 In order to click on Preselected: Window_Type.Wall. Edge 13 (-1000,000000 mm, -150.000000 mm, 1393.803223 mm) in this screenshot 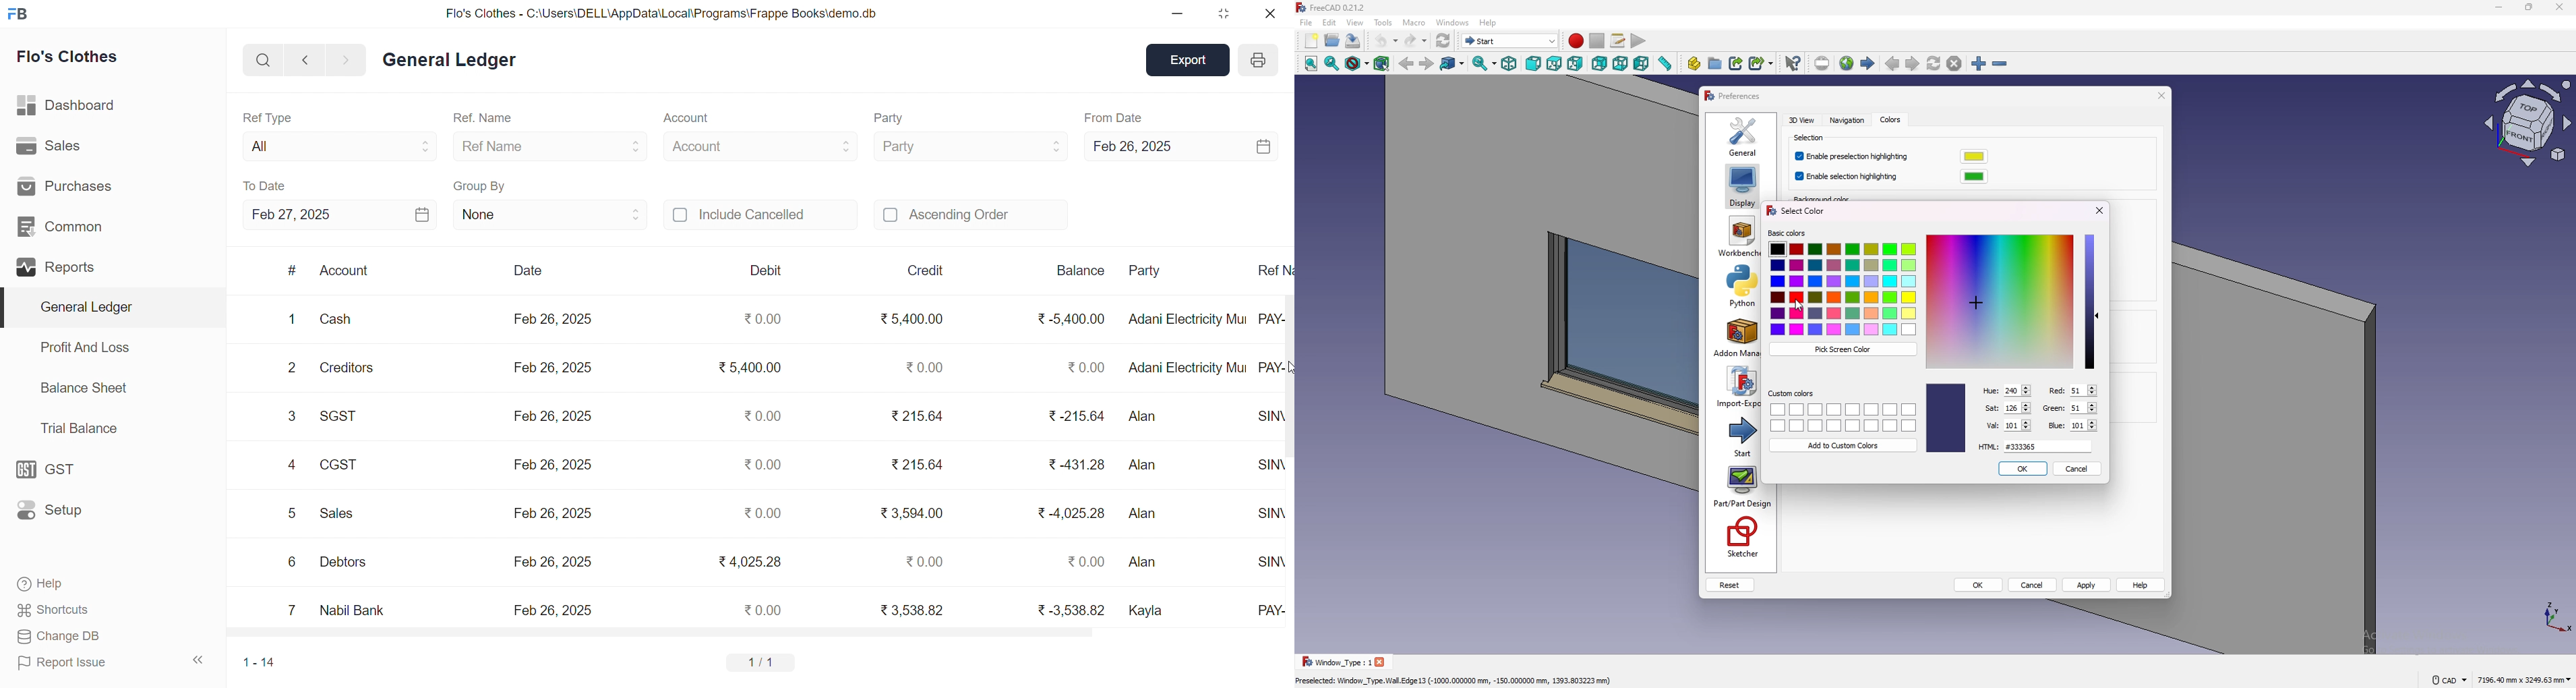, I will do `click(1457, 679)`.